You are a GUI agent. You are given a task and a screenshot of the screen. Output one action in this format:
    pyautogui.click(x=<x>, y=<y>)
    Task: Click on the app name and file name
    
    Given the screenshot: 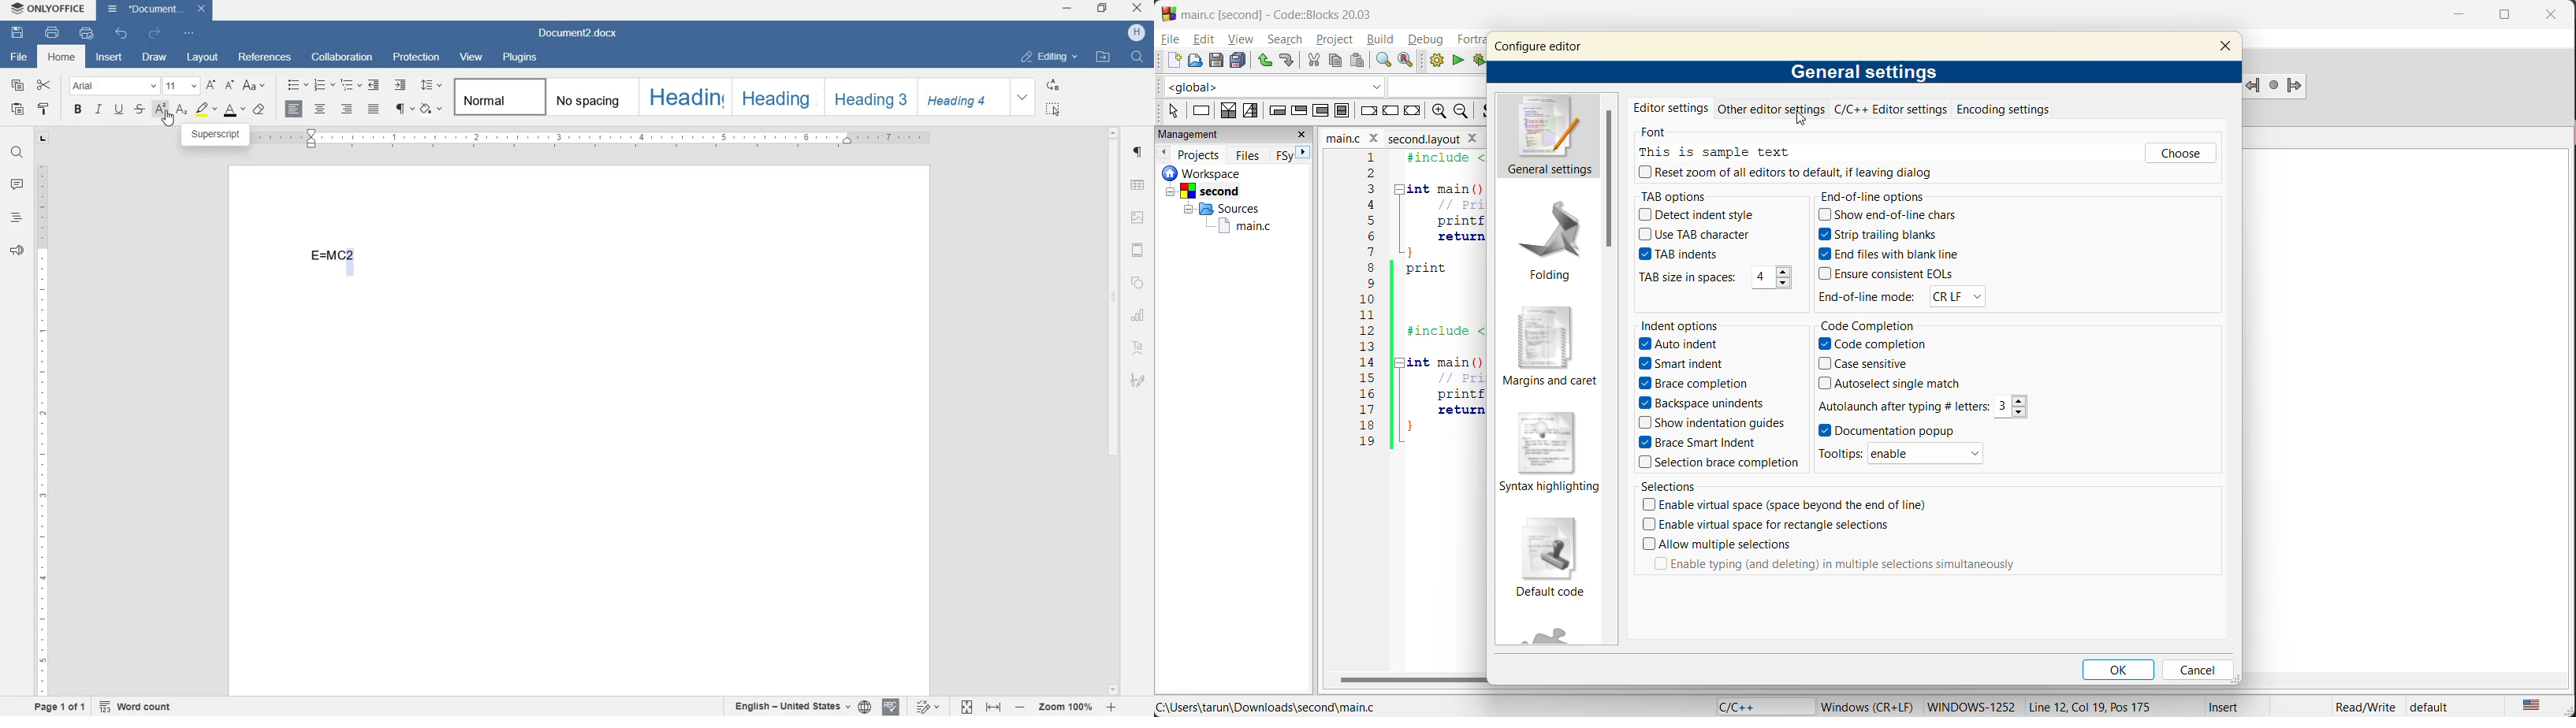 What is the action you would take?
    pyautogui.click(x=1291, y=13)
    